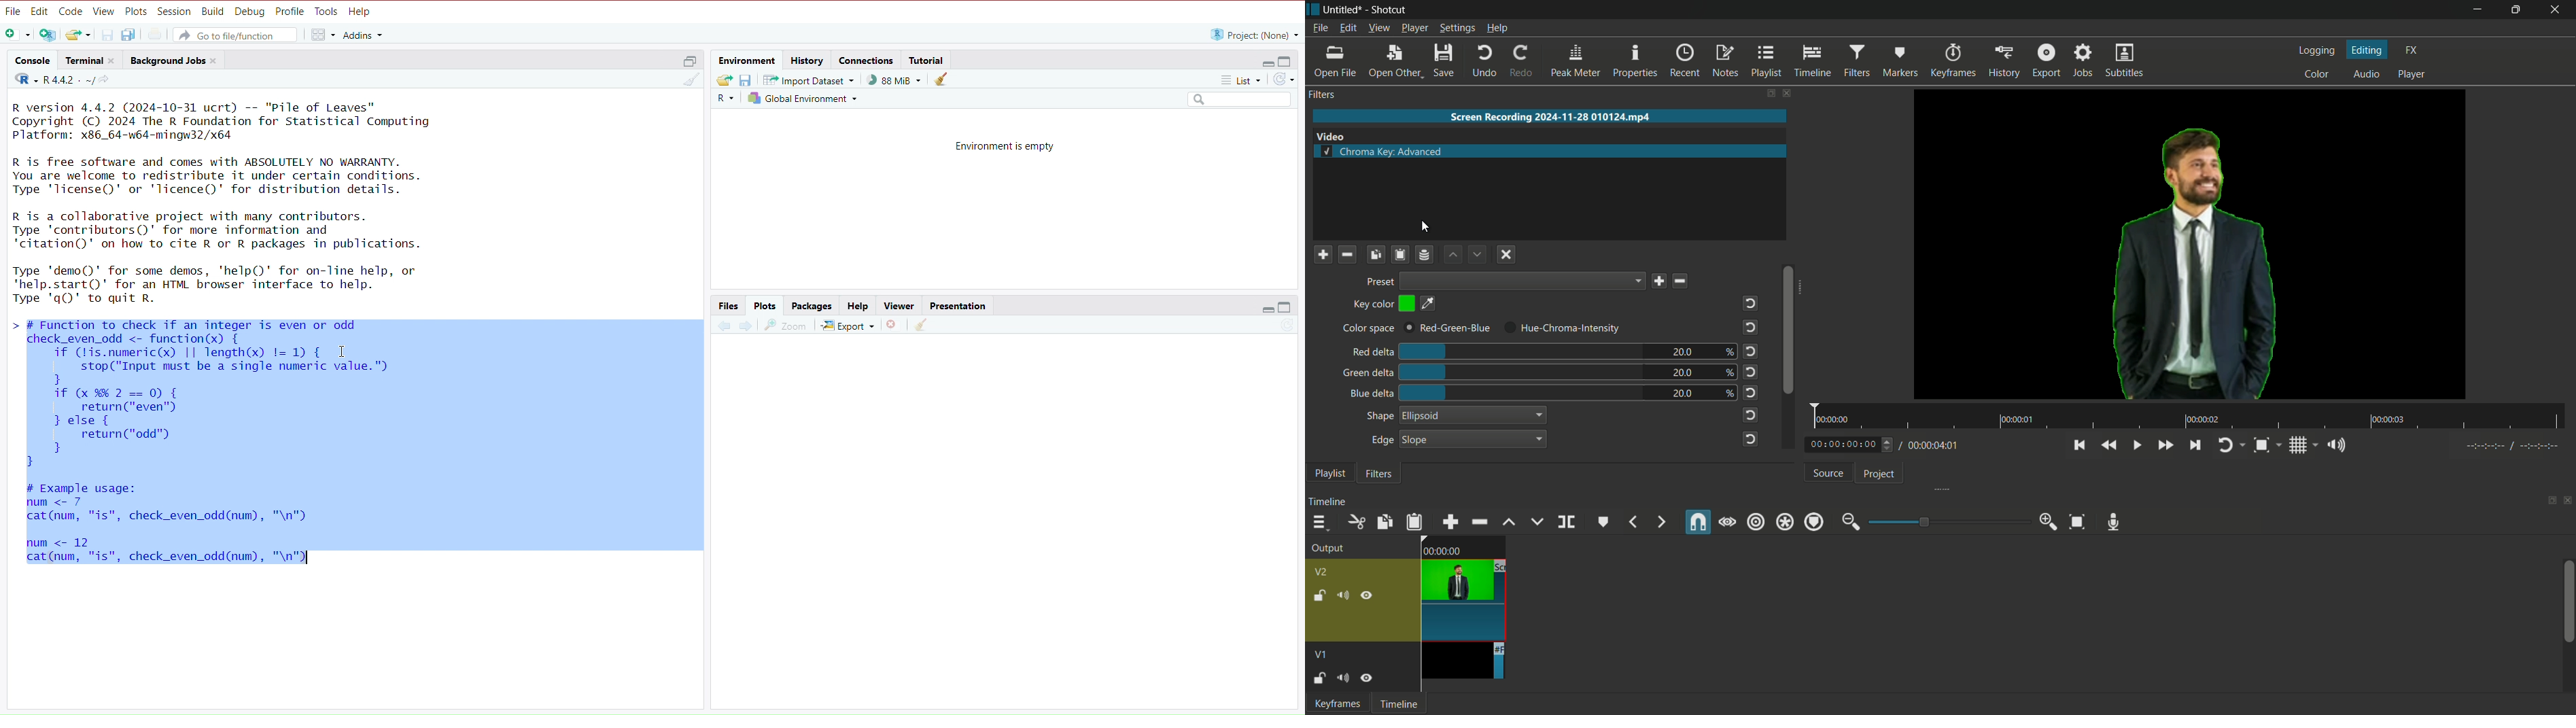 The height and width of the screenshot is (728, 2576). I want to click on copy, so click(1384, 522).